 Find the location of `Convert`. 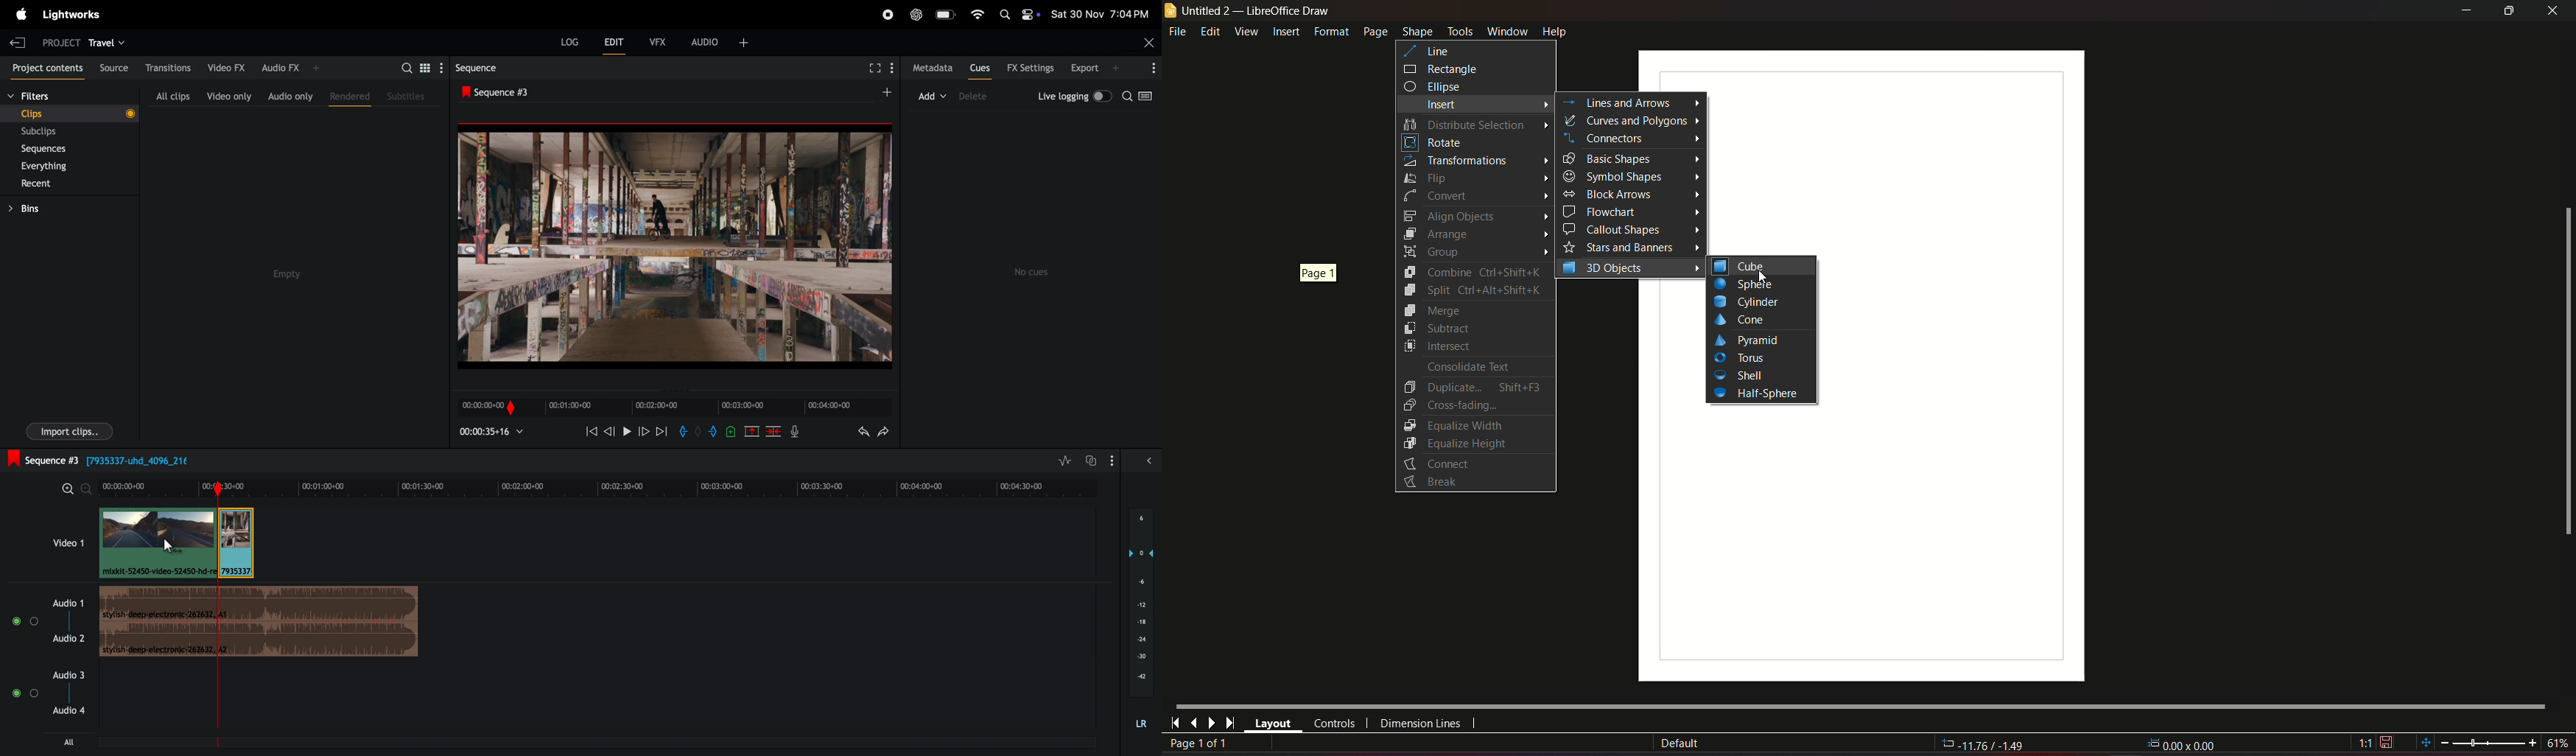

Convert is located at coordinates (1436, 195).